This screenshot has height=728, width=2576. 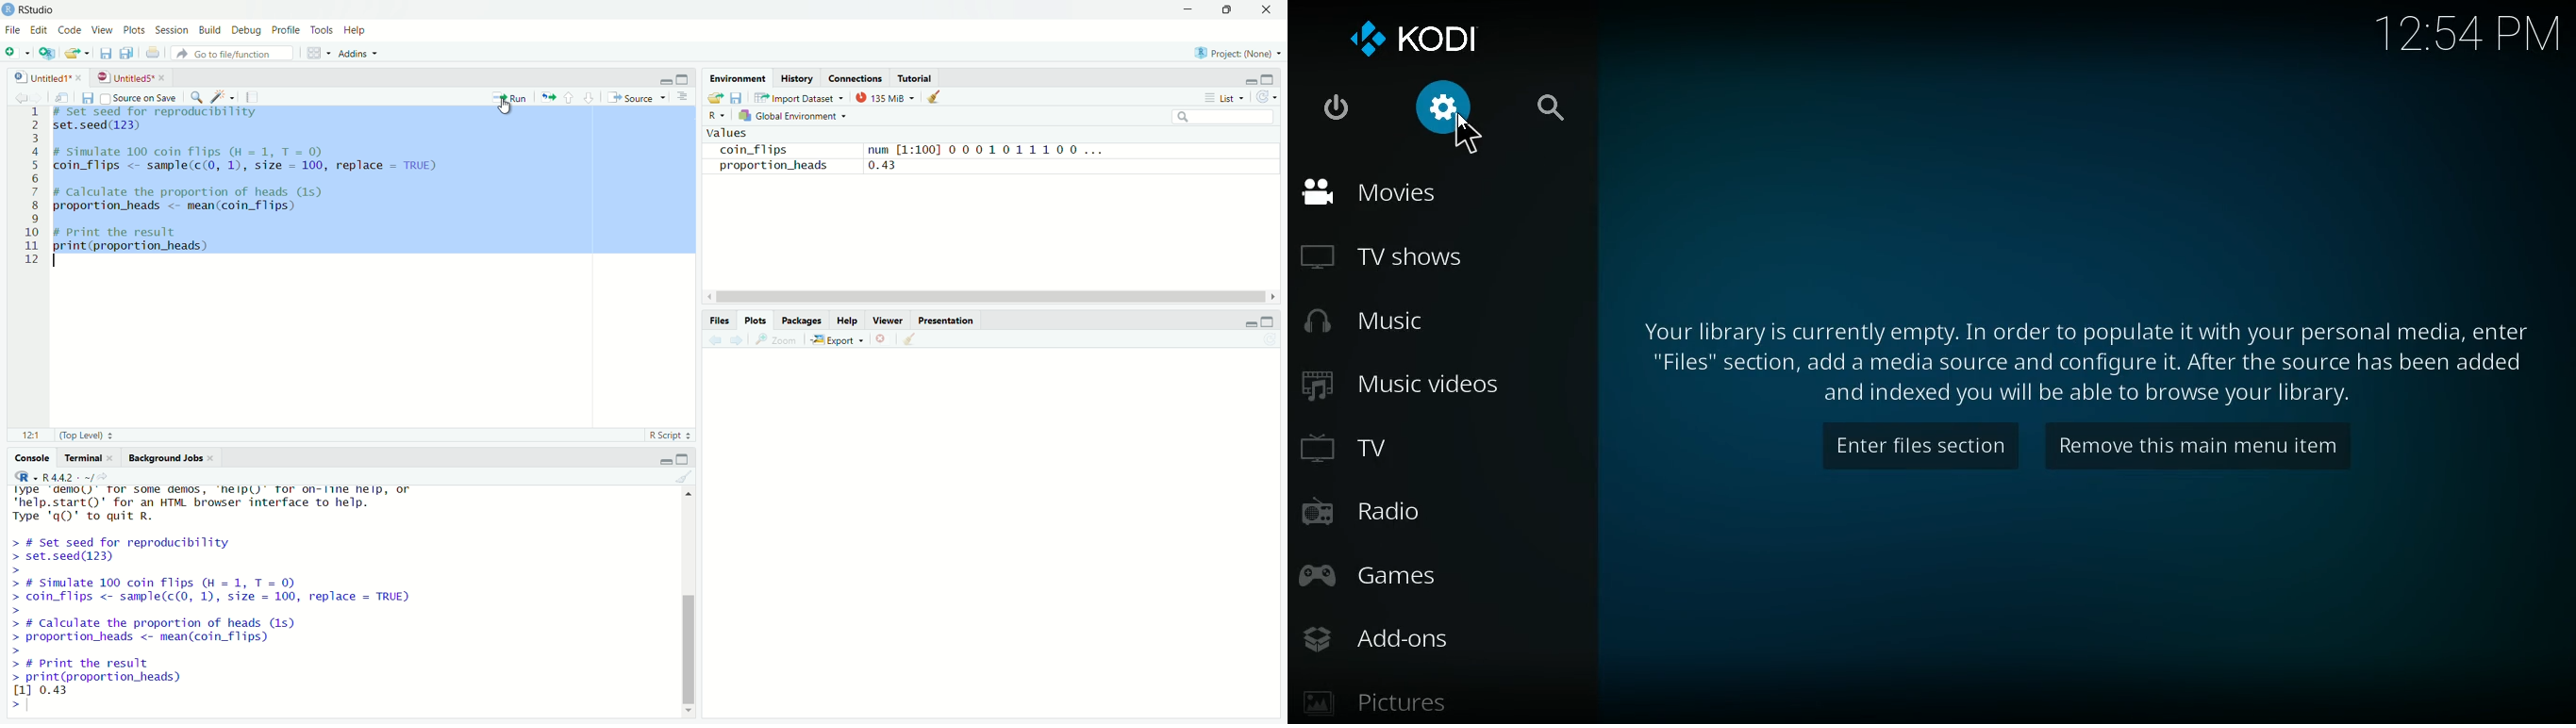 I want to click on move down, so click(x=688, y=709).